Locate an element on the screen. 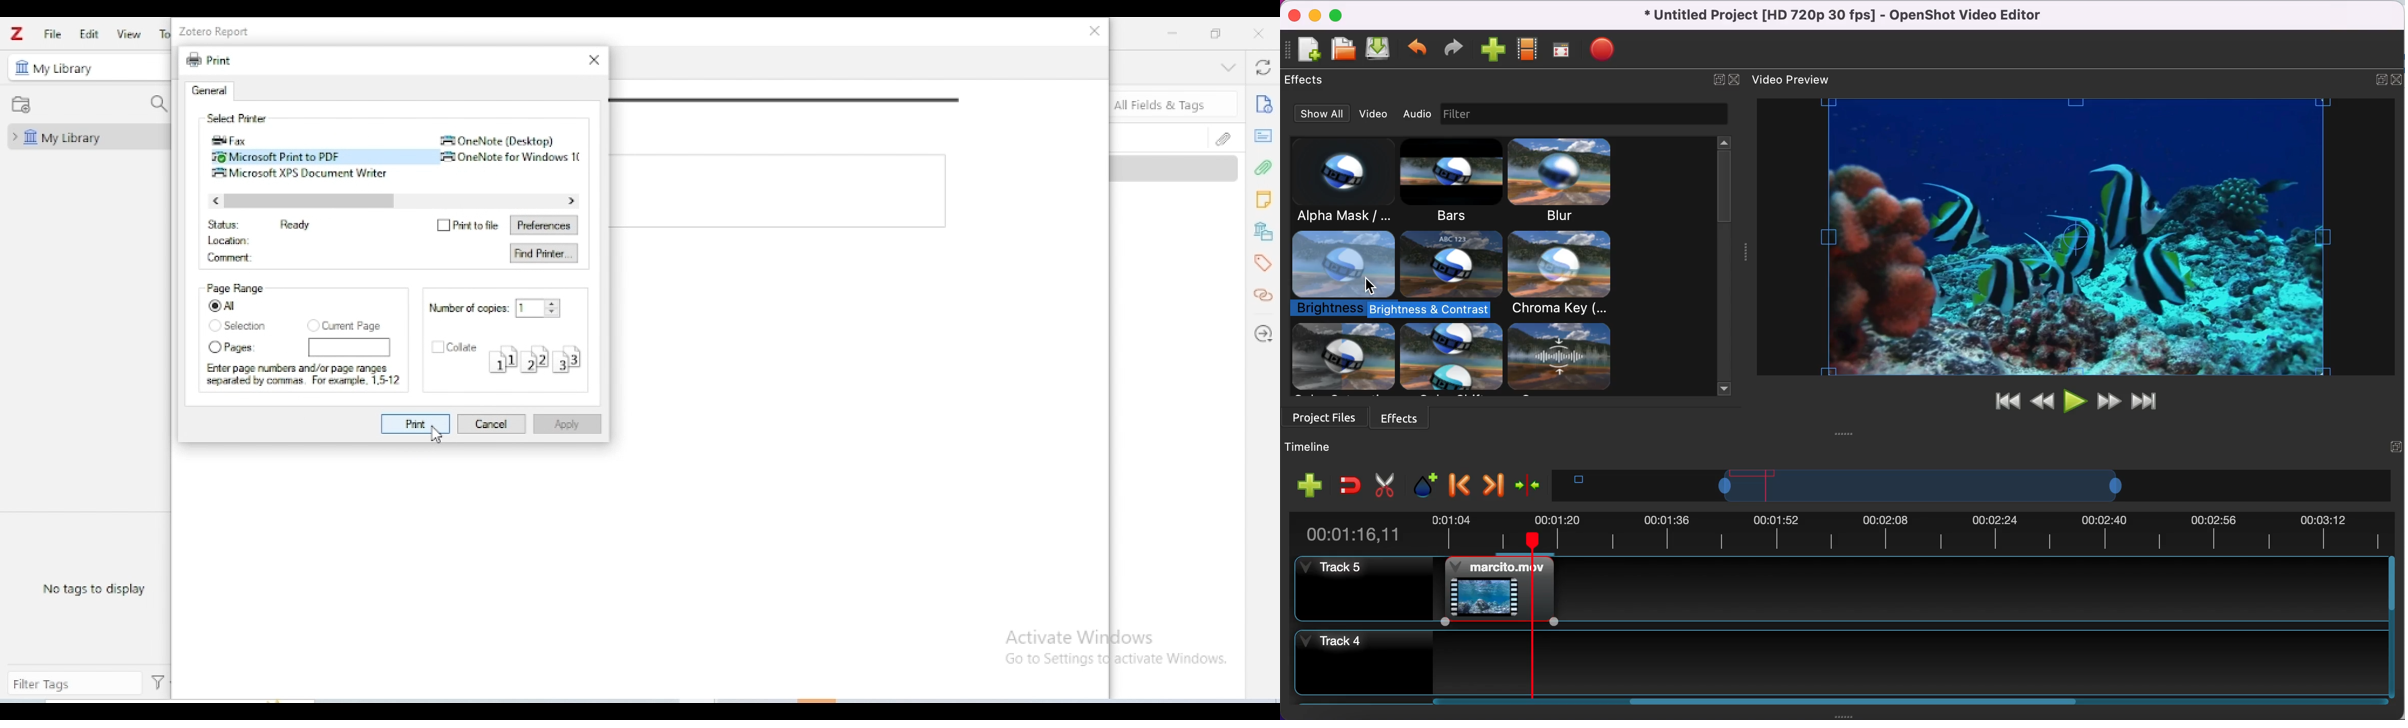  current page is located at coordinates (354, 326).